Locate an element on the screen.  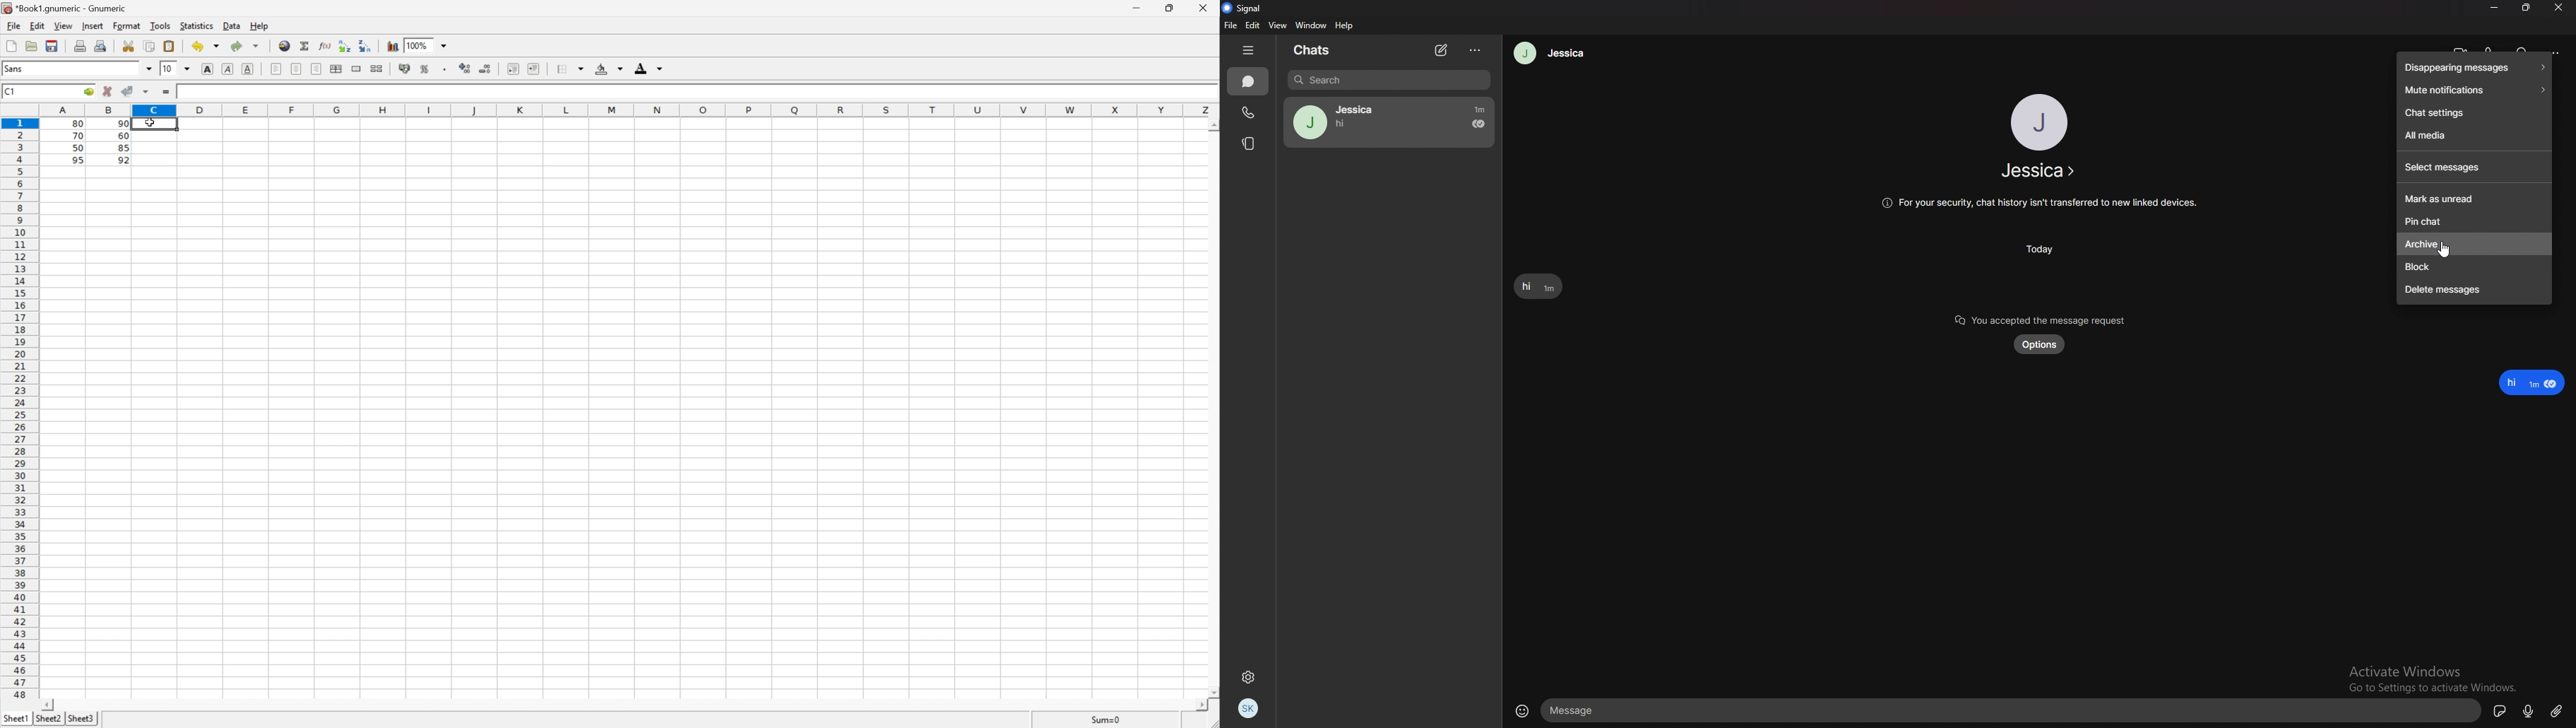
*Book1.gnumeric - Gnumeric is located at coordinates (62, 8).